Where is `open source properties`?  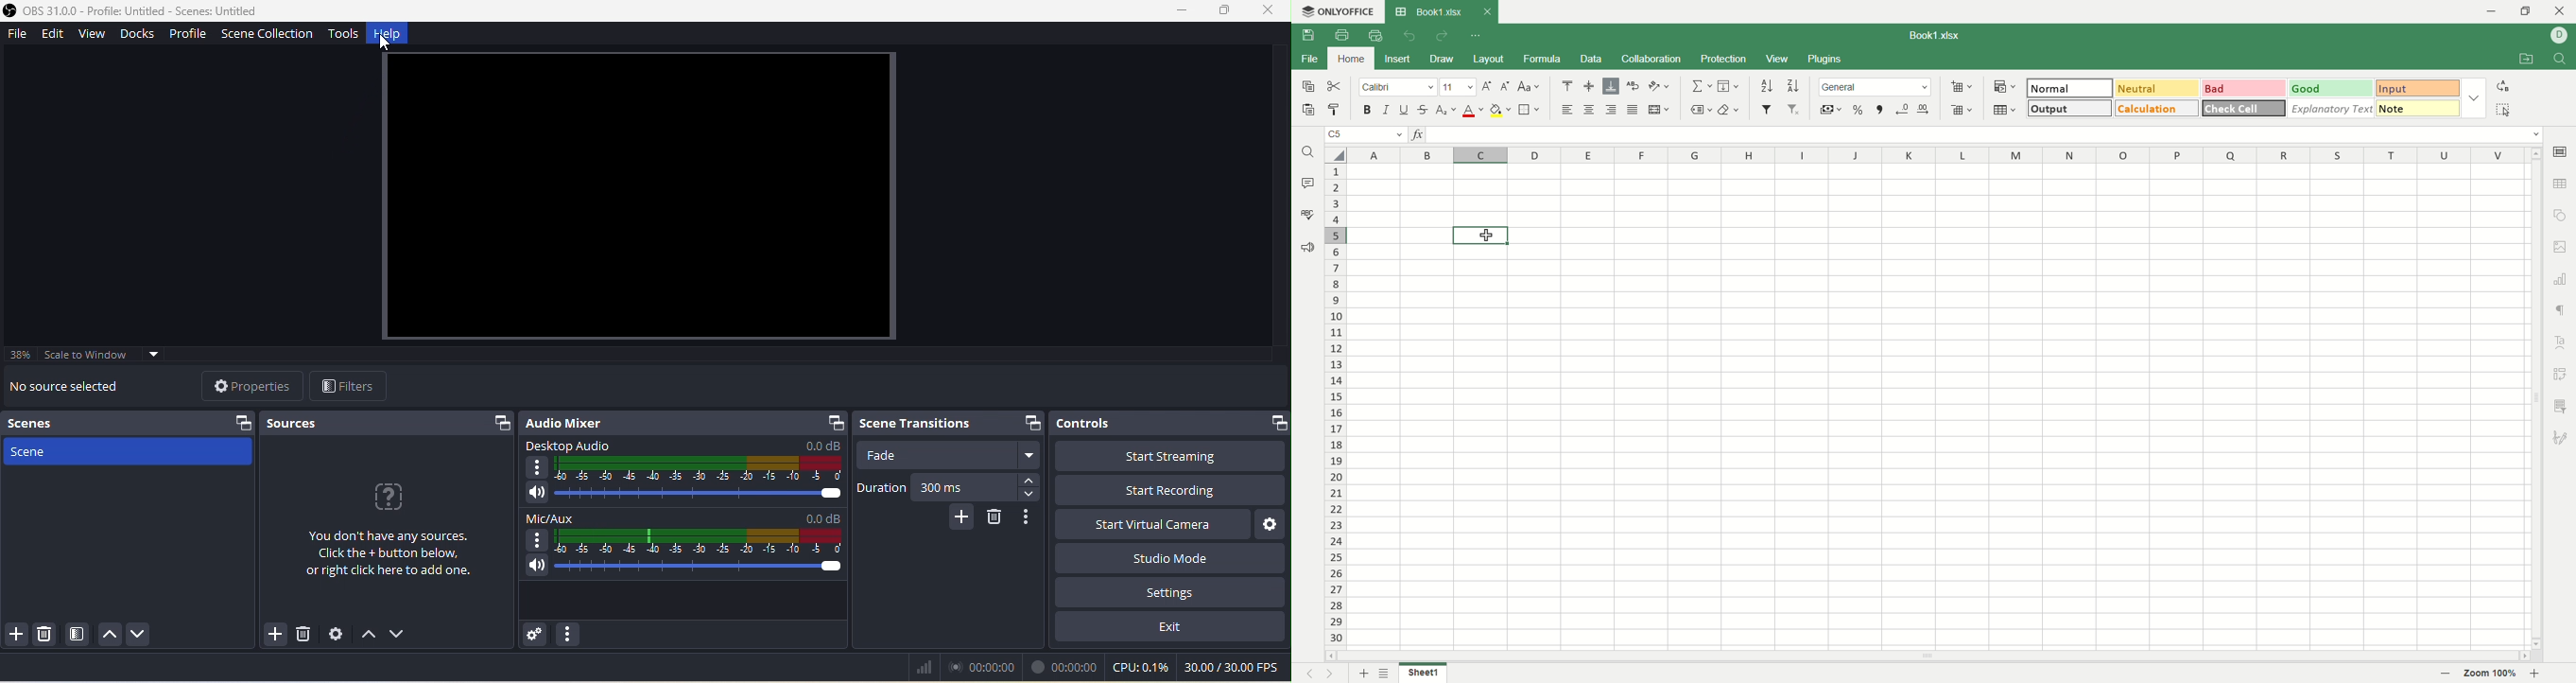
open source properties is located at coordinates (335, 635).